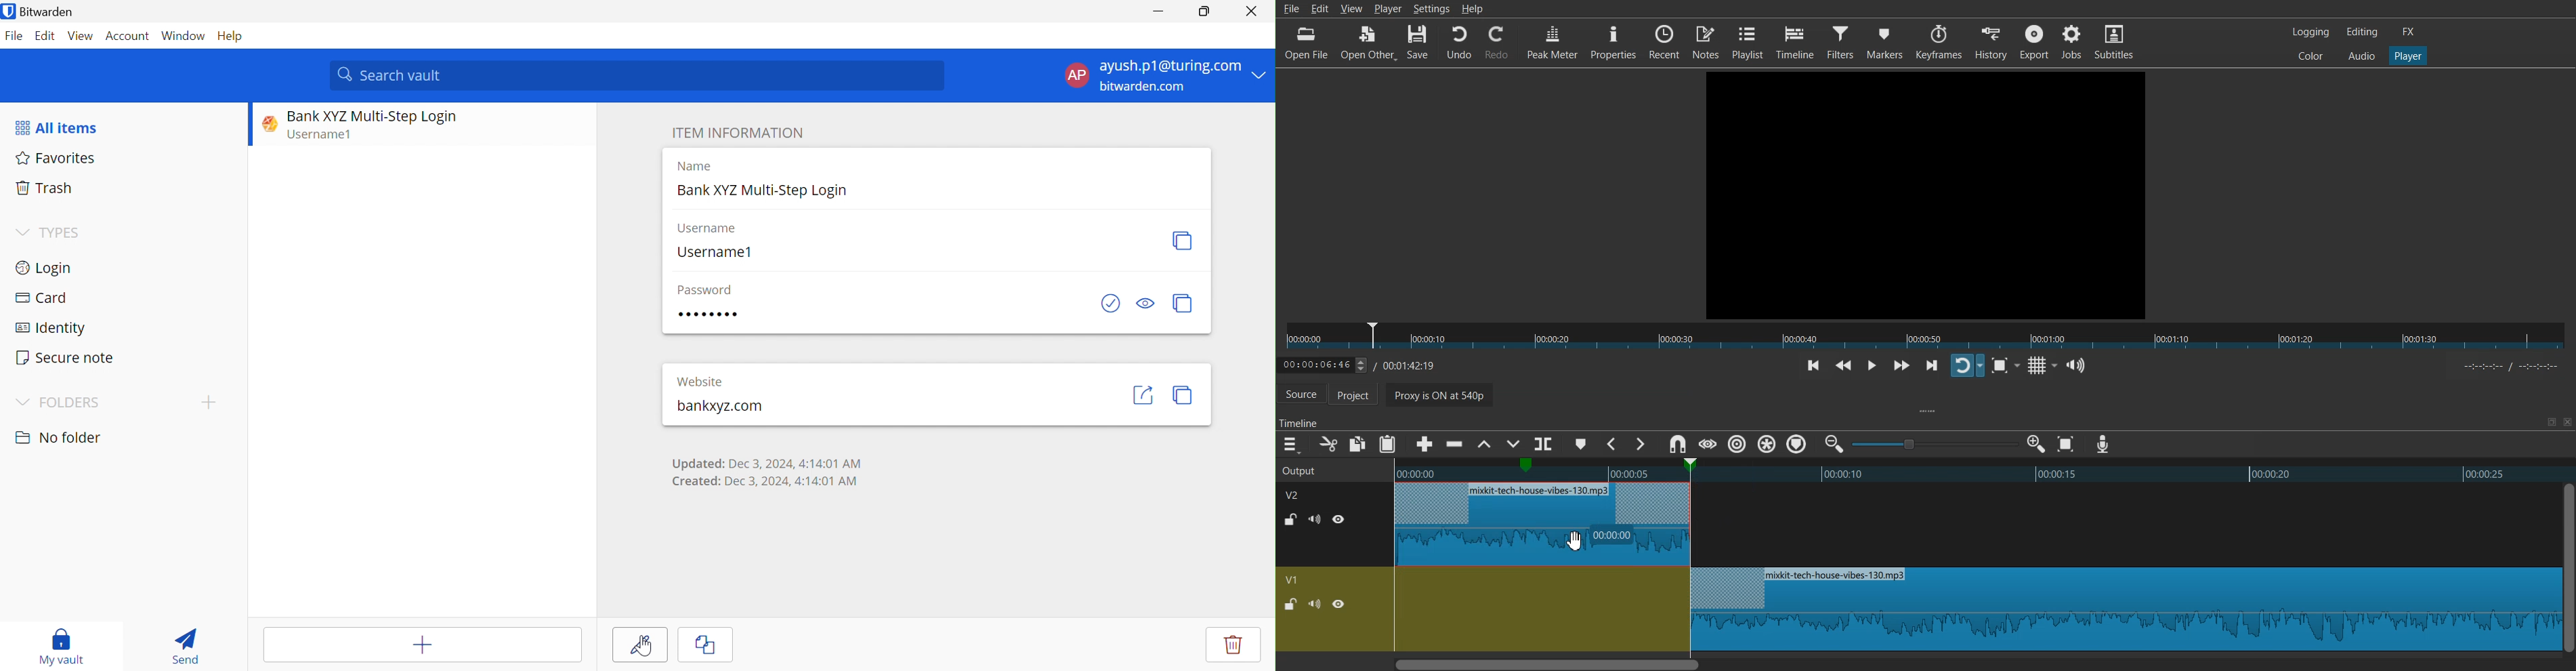 This screenshot has width=2576, height=672. I want to click on Peak Meter, so click(1553, 41).